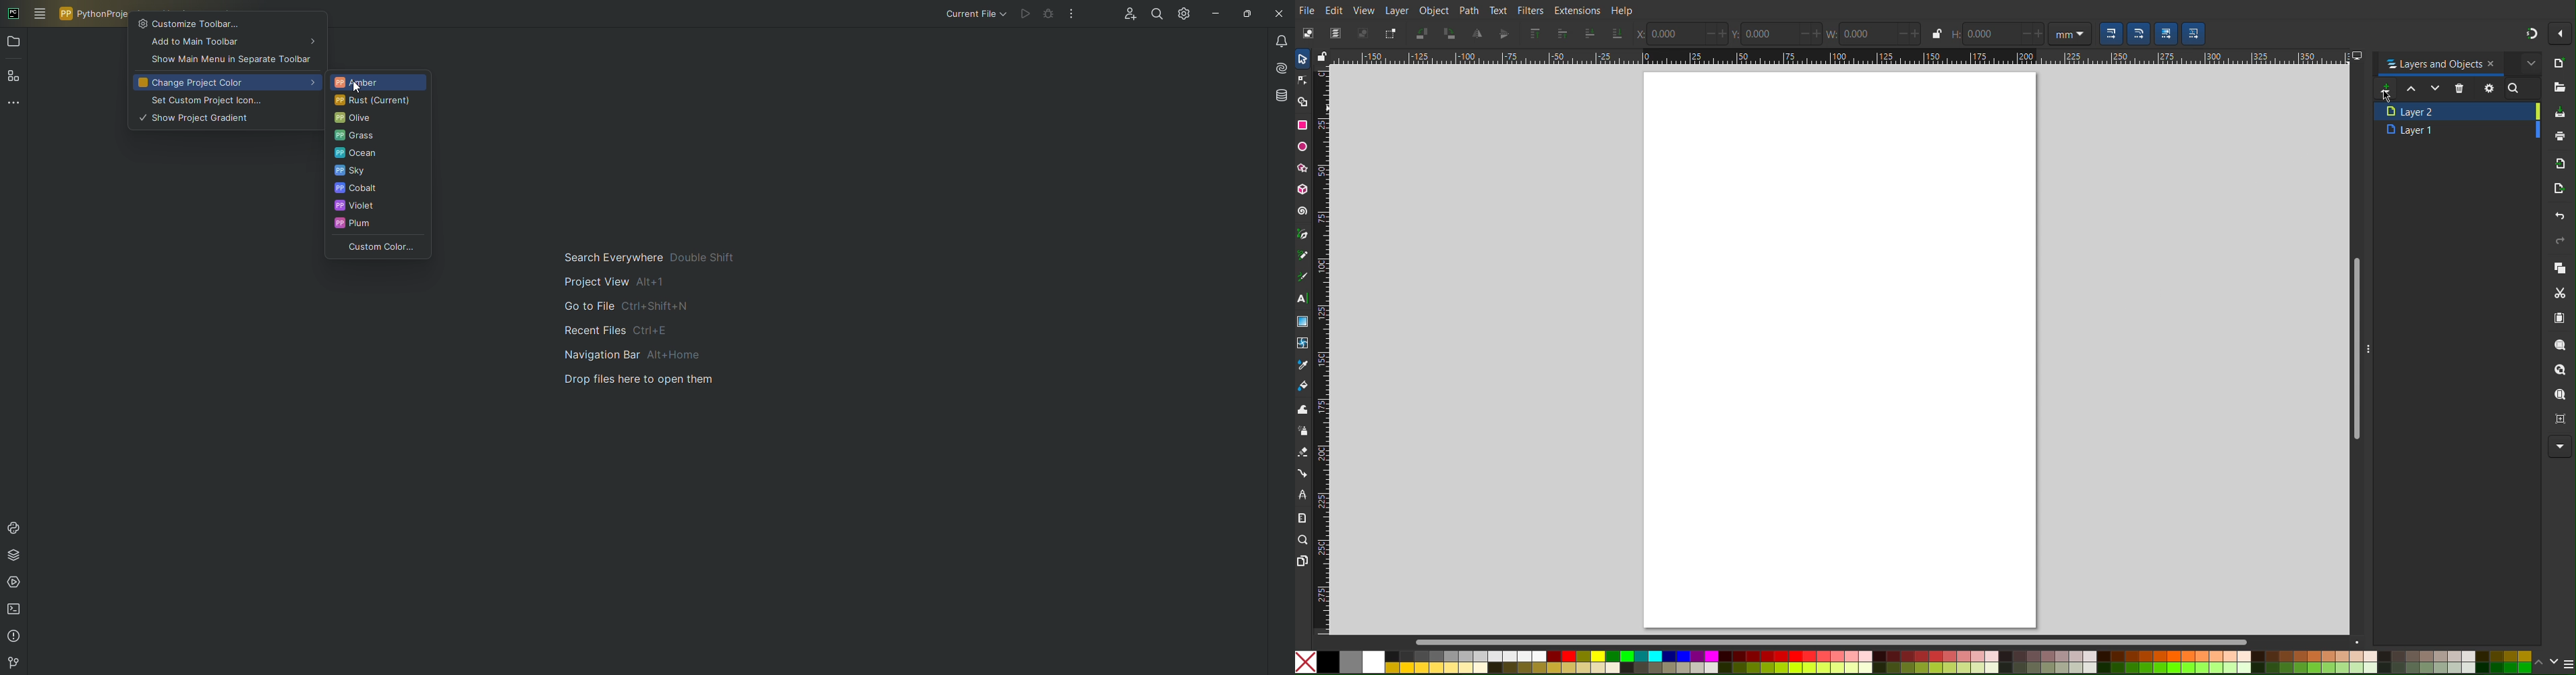  What do you see at coordinates (1050, 14) in the screenshot?
I see `debug` at bounding box center [1050, 14].